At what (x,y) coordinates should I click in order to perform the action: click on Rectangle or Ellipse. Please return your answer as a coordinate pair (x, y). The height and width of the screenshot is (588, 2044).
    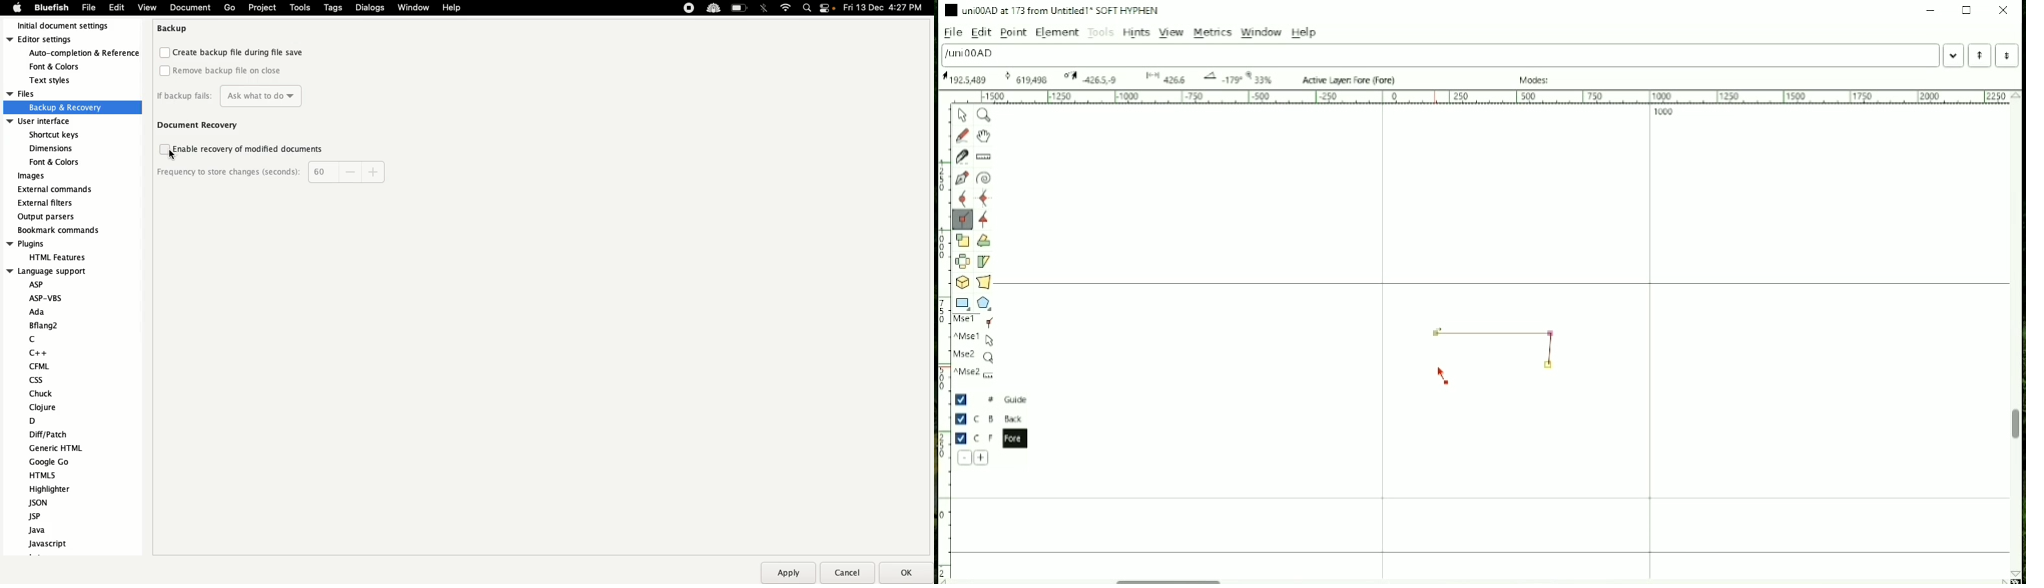
    Looking at the image, I should click on (963, 304).